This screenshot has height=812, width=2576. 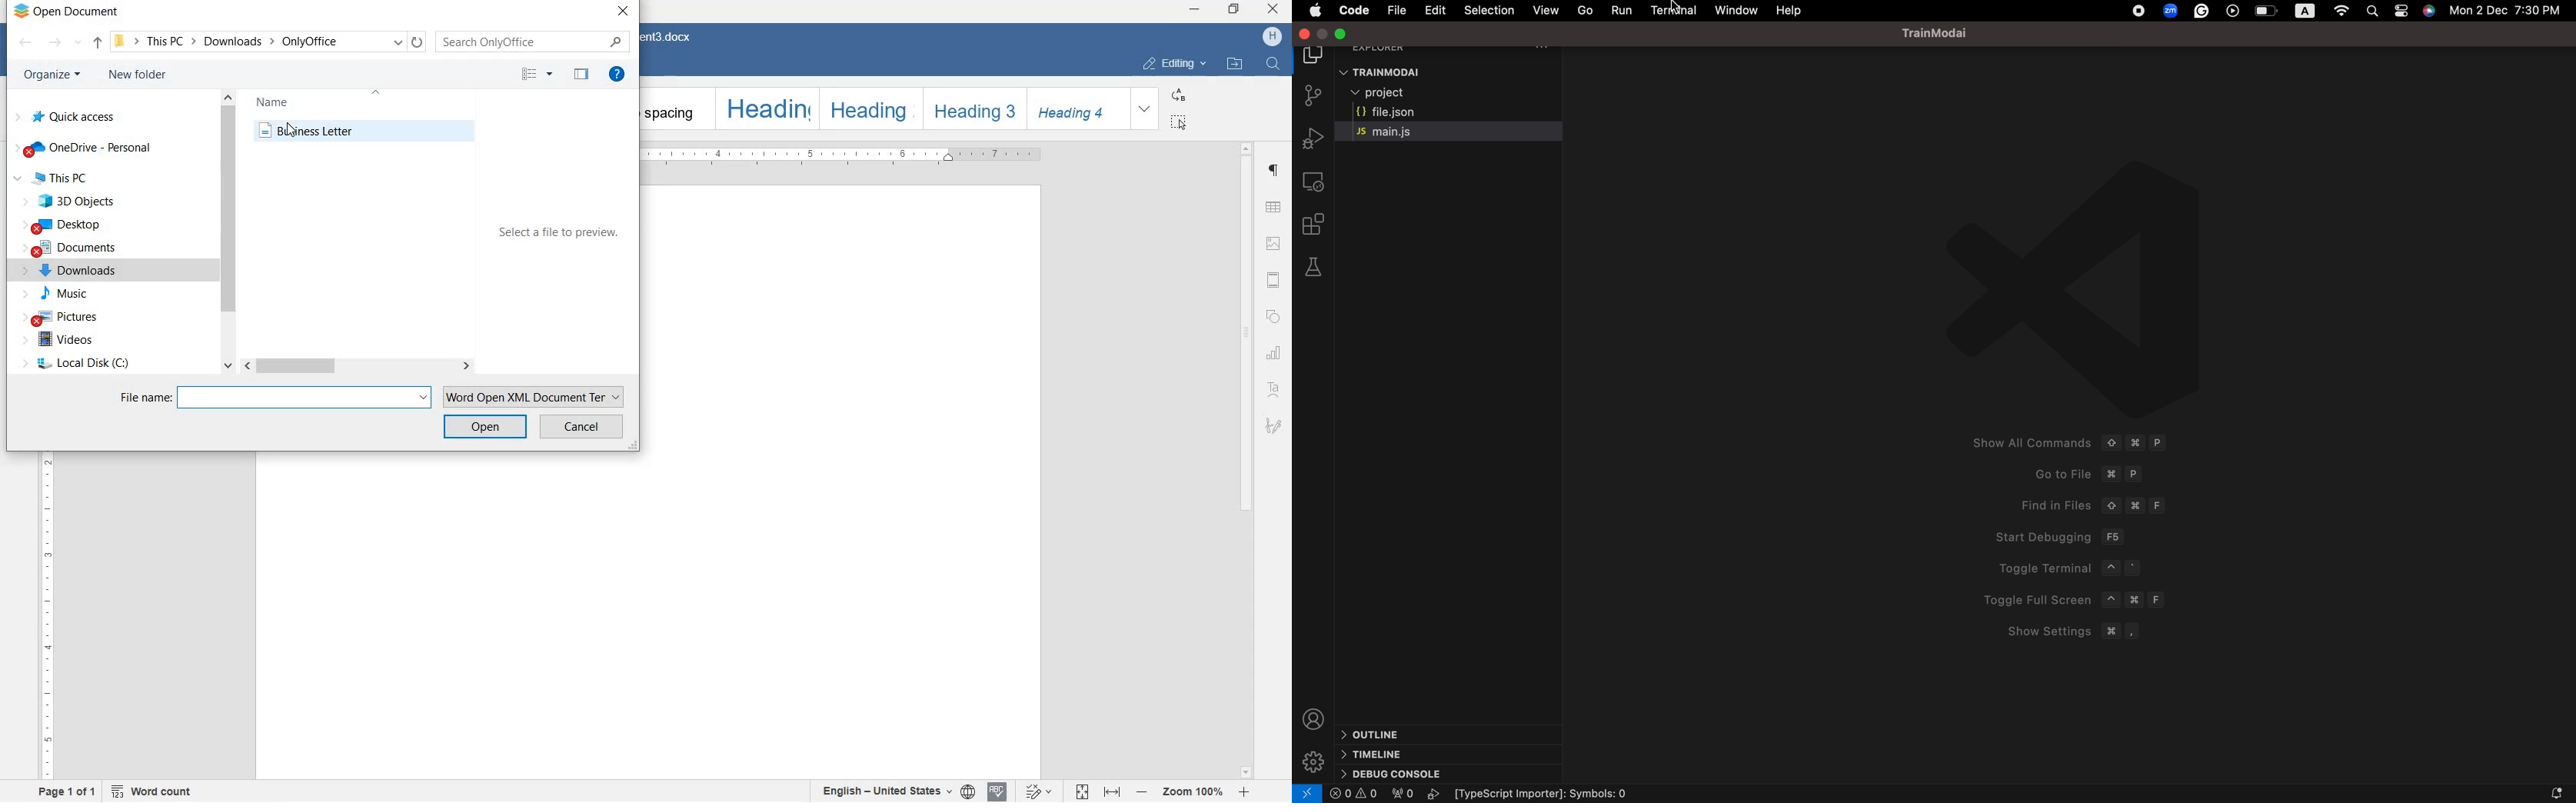 I want to click on file, so click(x=1396, y=10).